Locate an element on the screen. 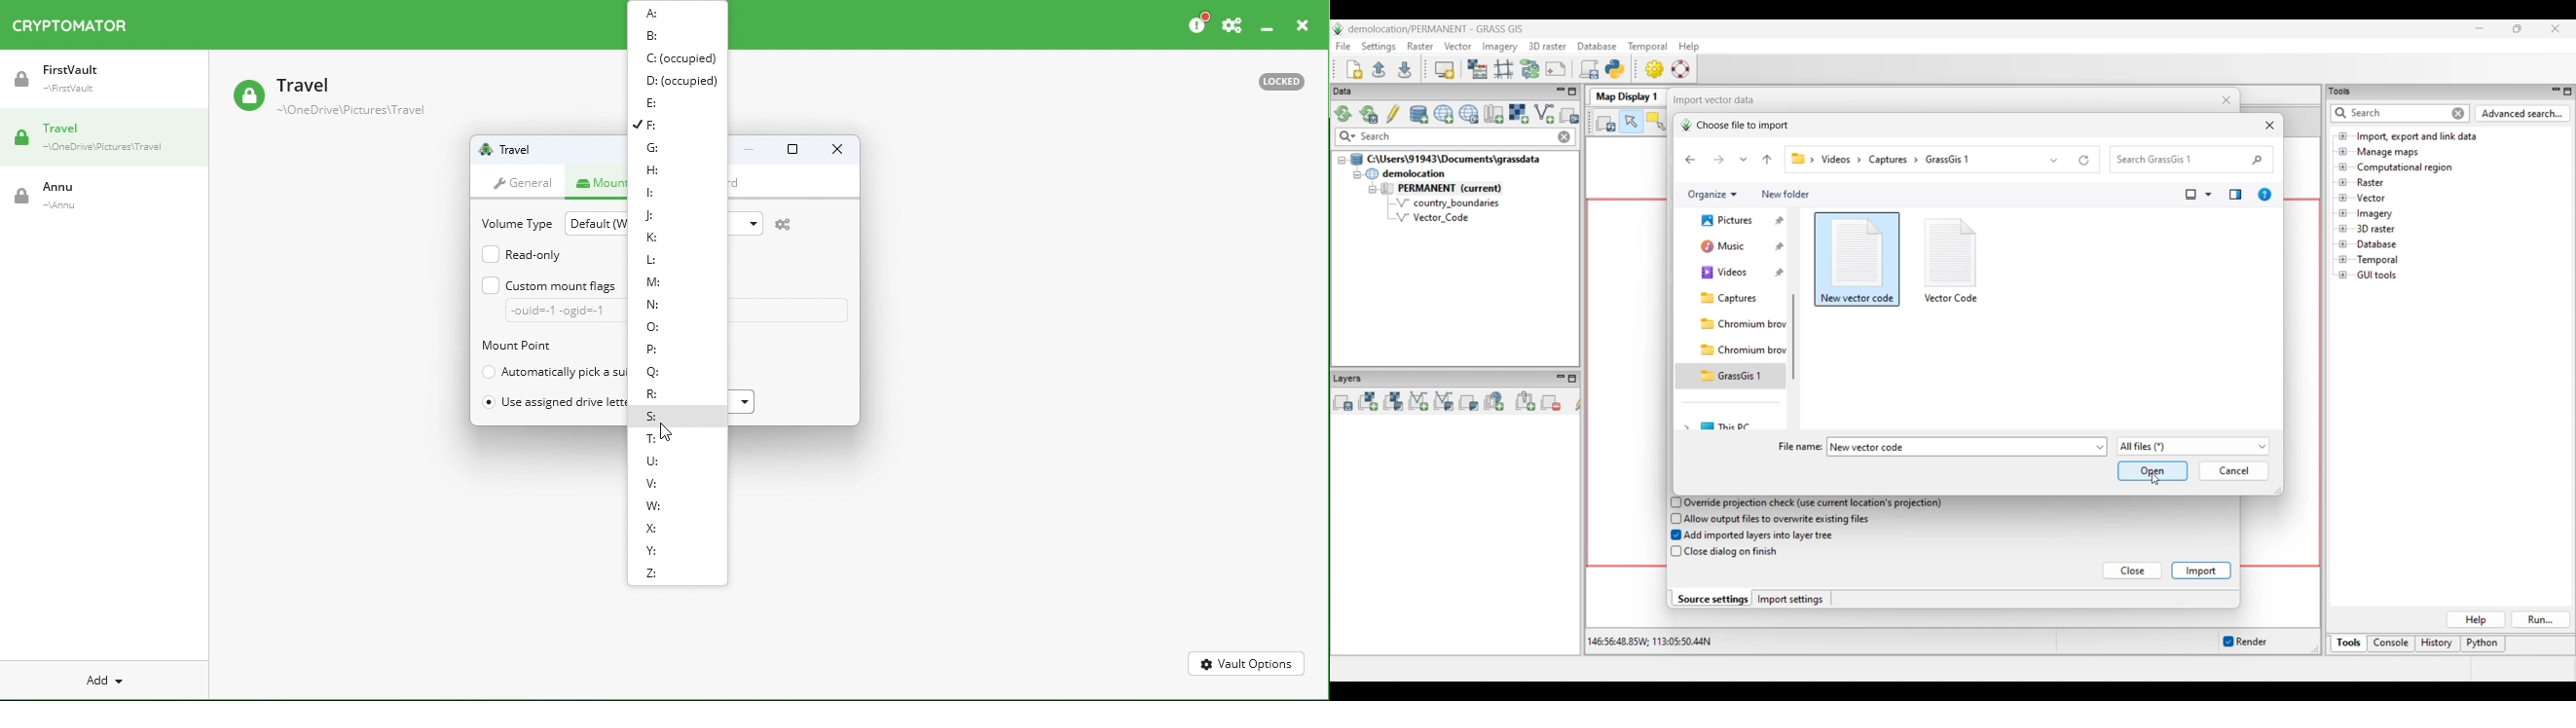 The image size is (2576, 728). Y: is located at coordinates (654, 552).